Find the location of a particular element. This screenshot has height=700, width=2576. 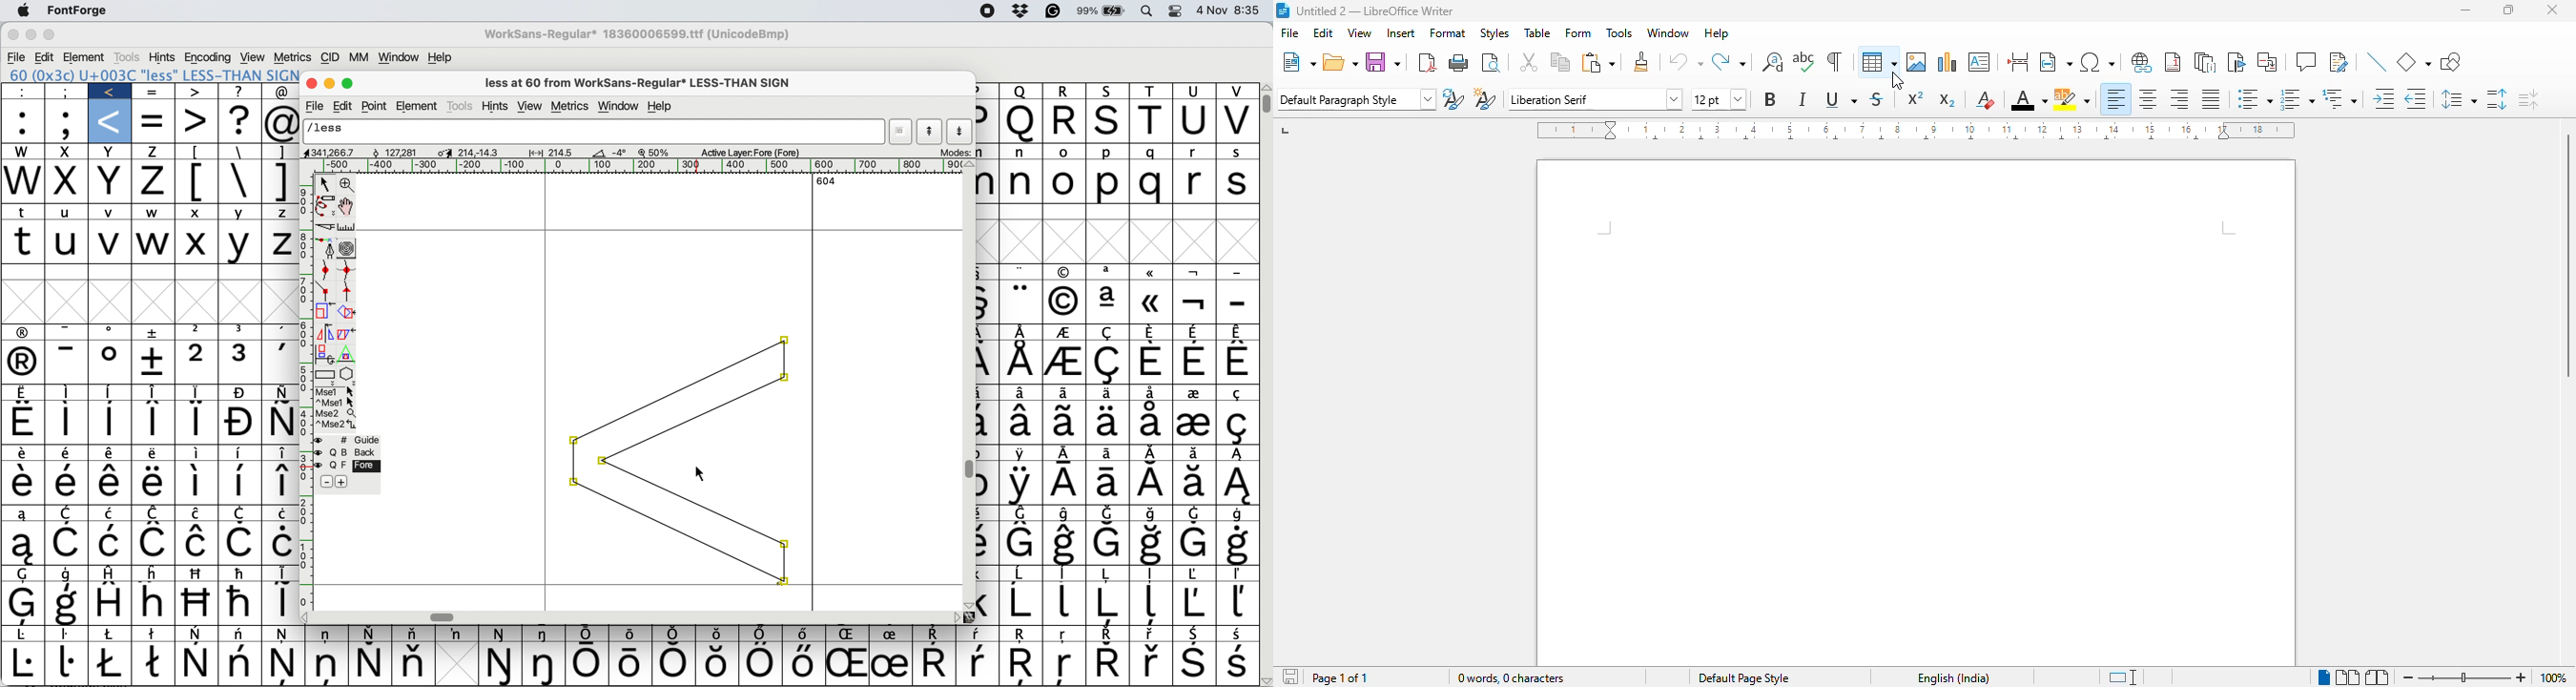

Symbol is located at coordinates (1020, 544).